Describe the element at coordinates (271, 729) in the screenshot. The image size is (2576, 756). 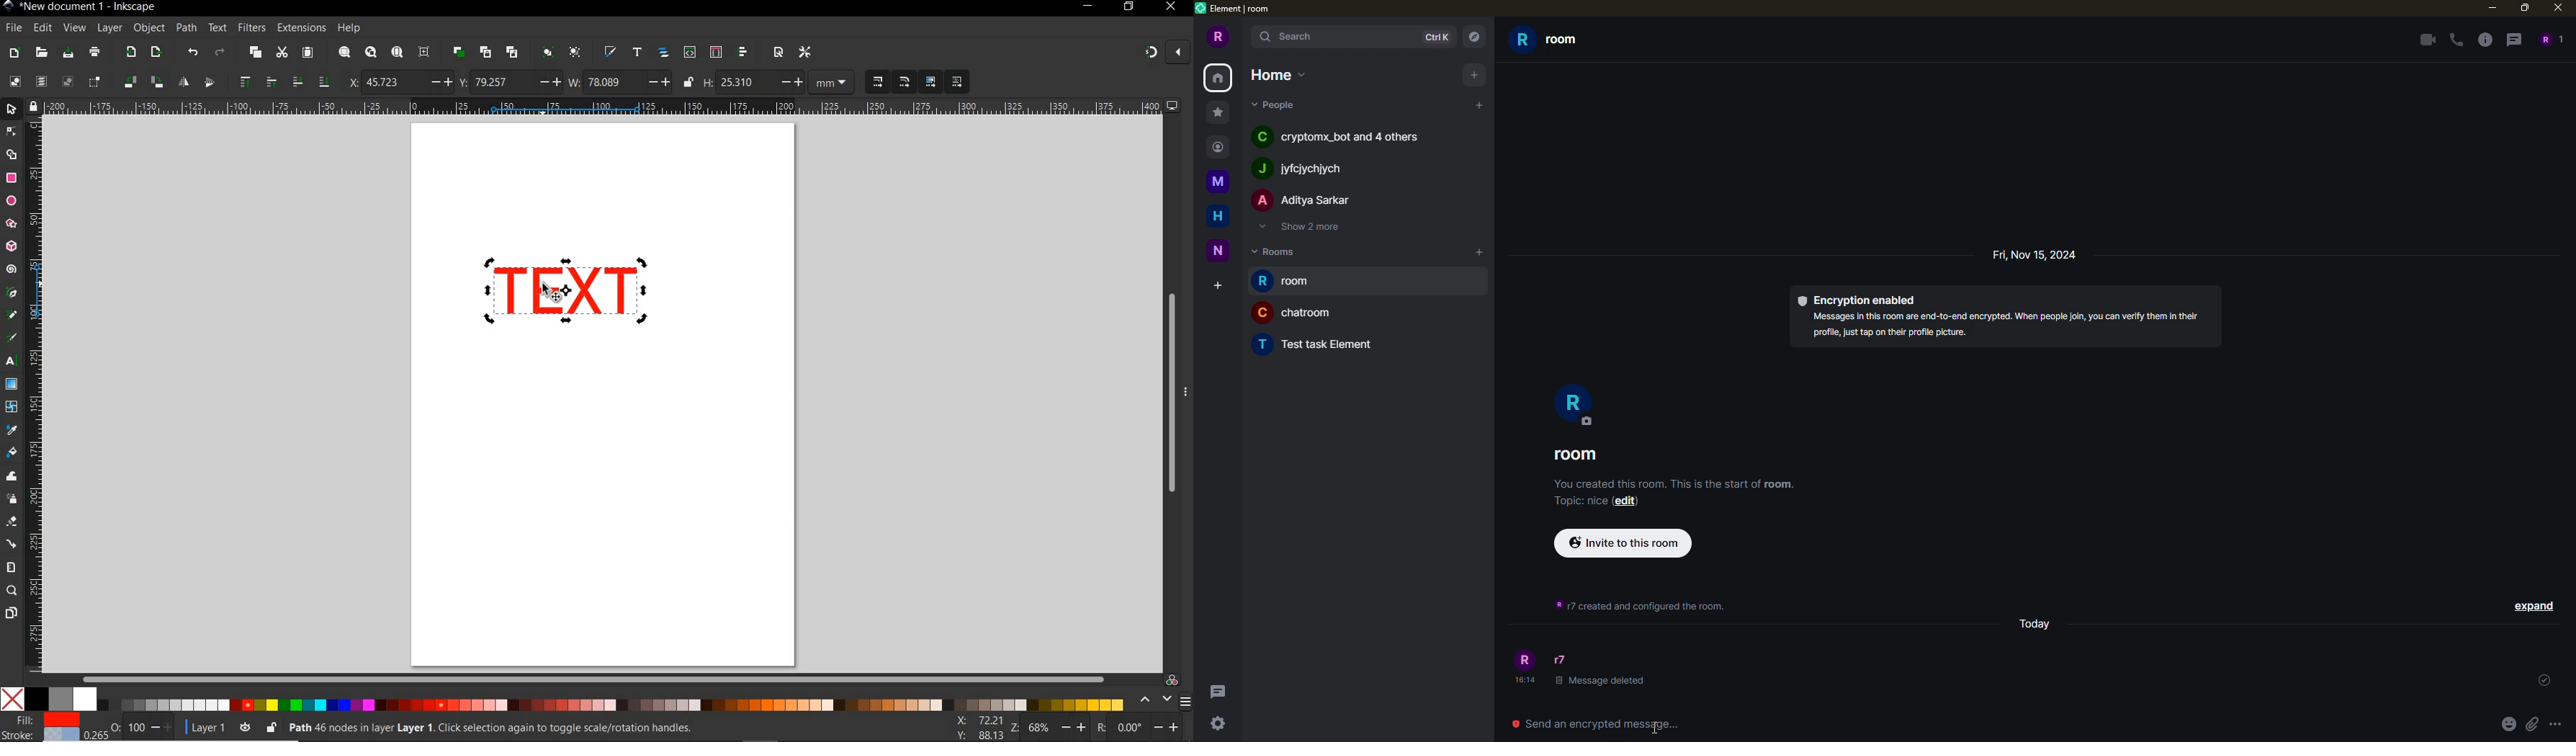
I see `LOCK OR UNLOCK CURRENT LAYER` at that location.